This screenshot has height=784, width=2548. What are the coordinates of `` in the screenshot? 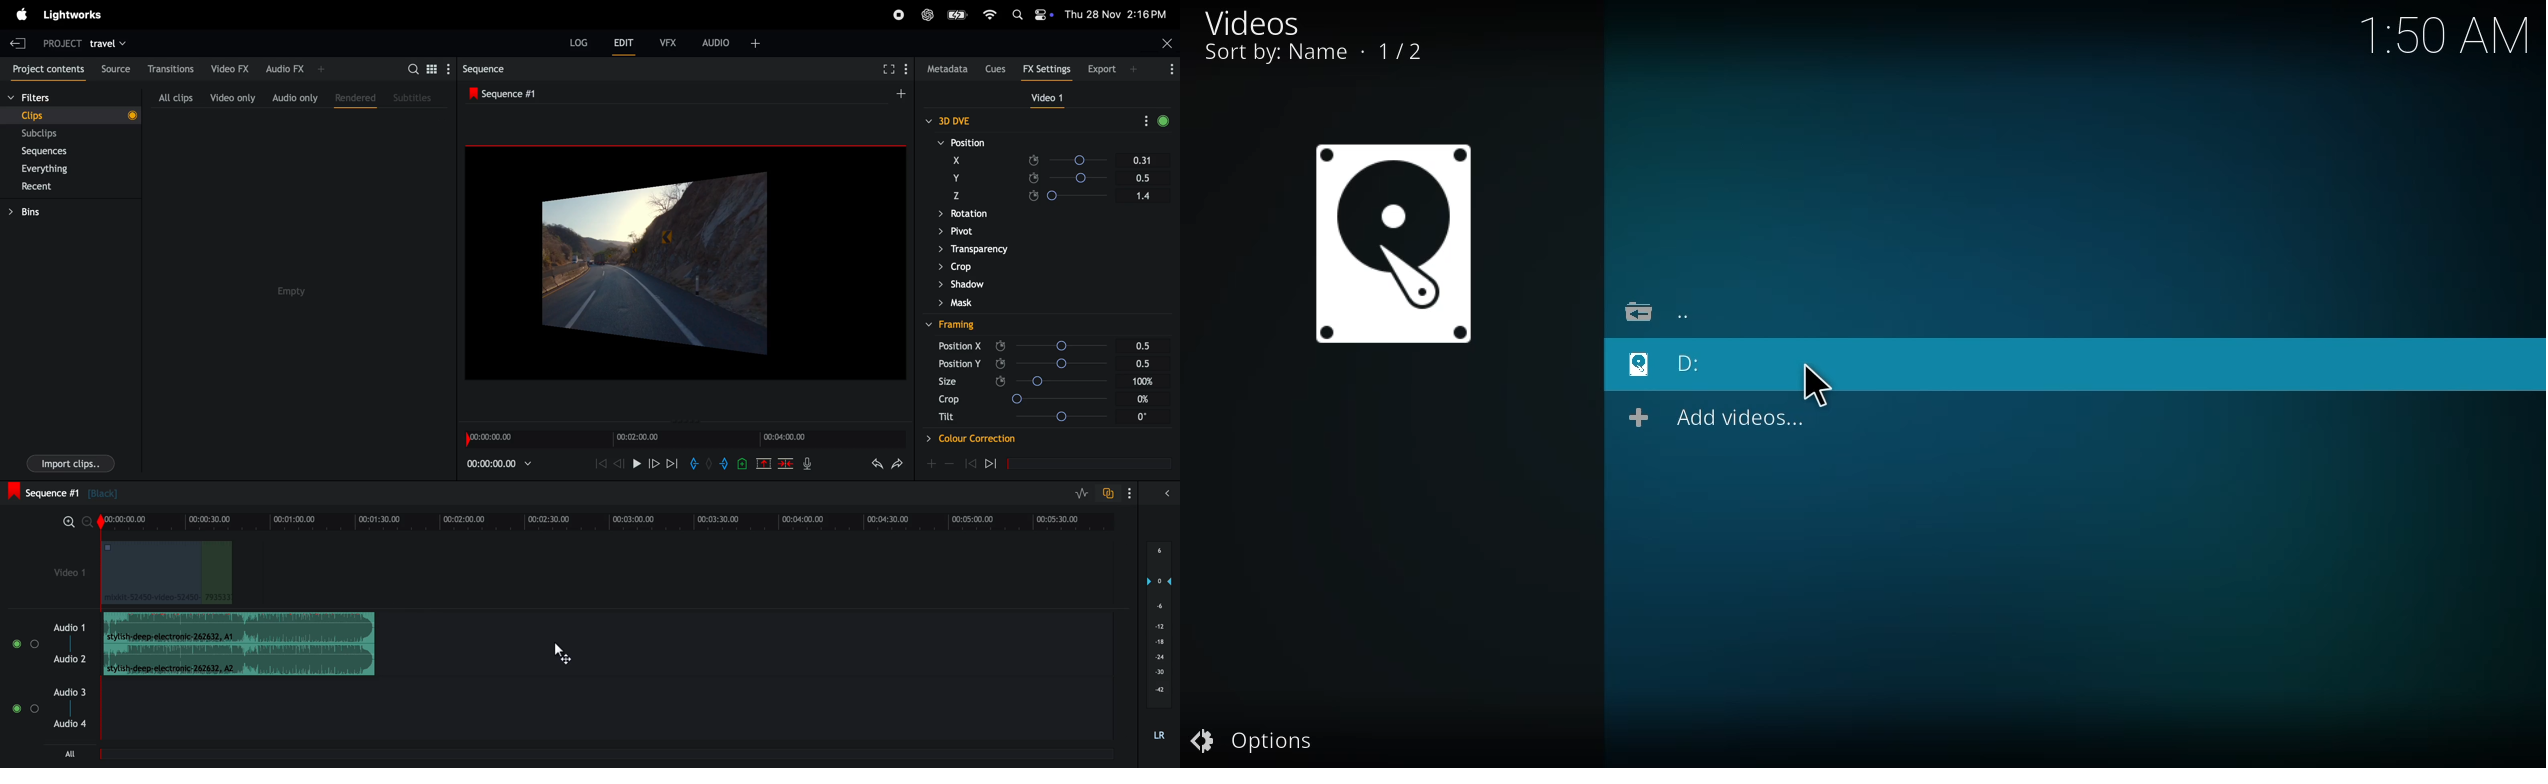 It's located at (1062, 364).